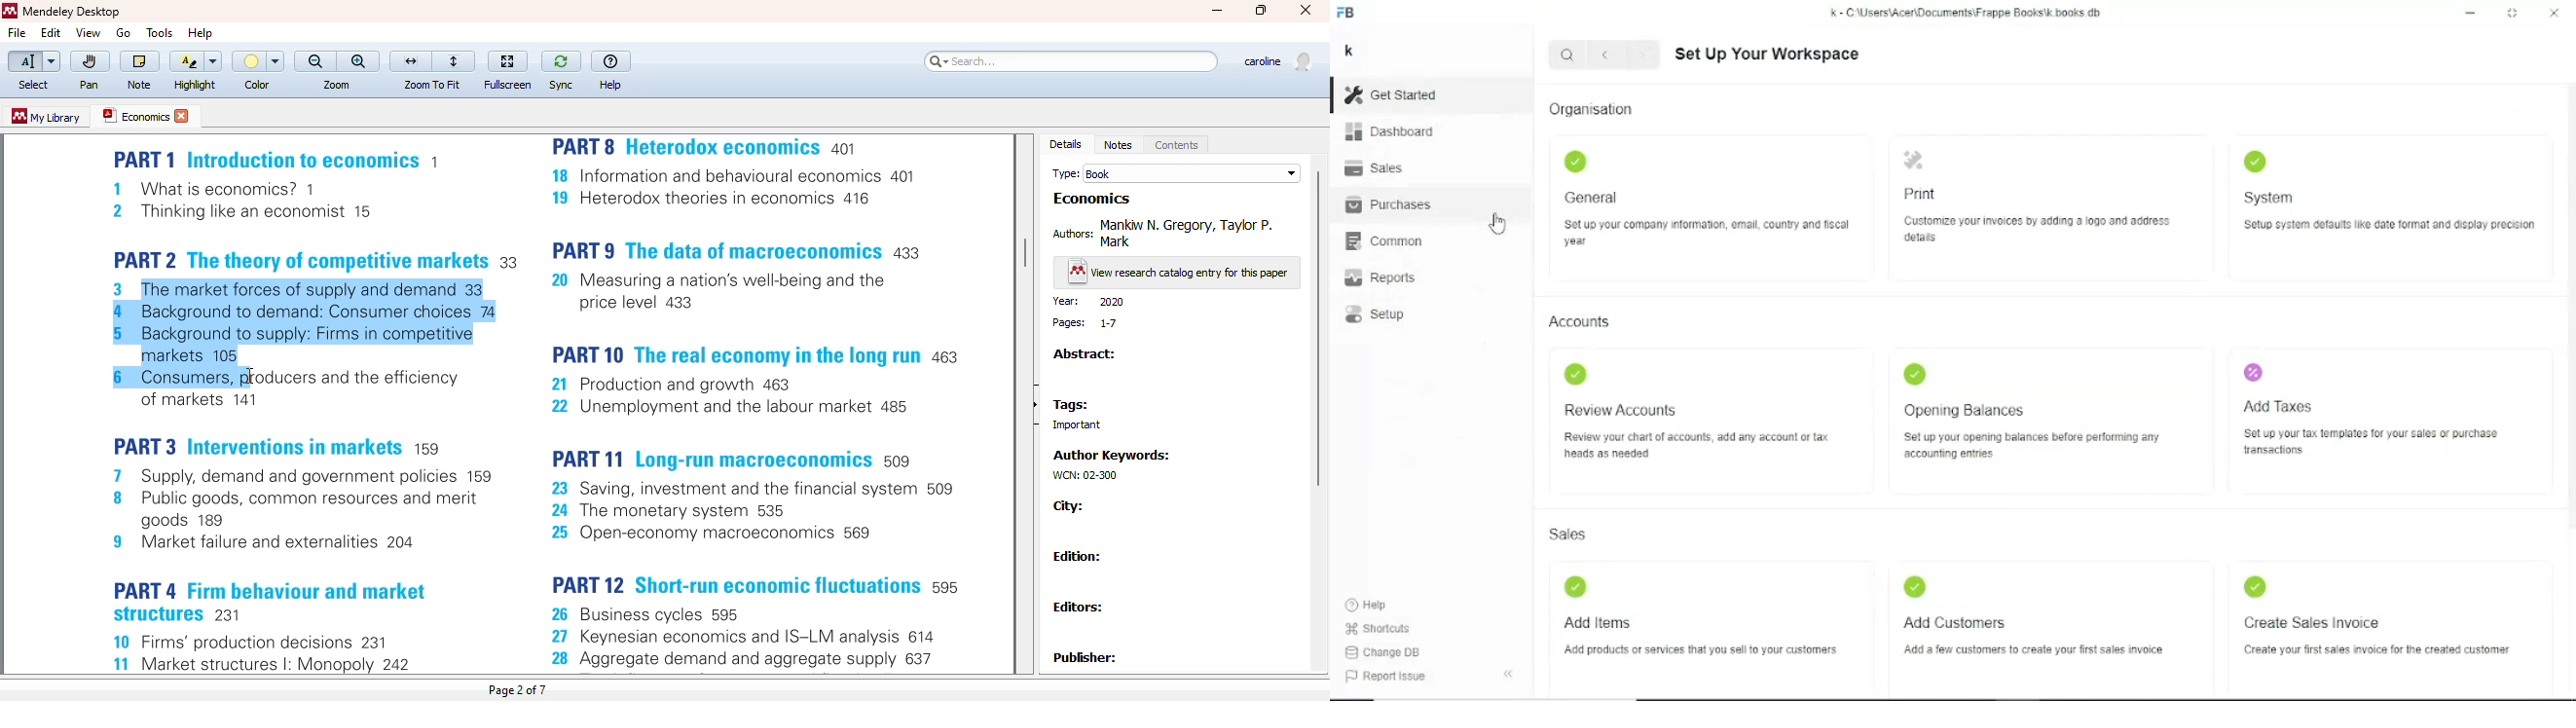 The width and height of the screenshot is (2576, 728). What do you see at coordinates (33, 62) in the screenshot?
I see `select` at bounding box center [33, 62].